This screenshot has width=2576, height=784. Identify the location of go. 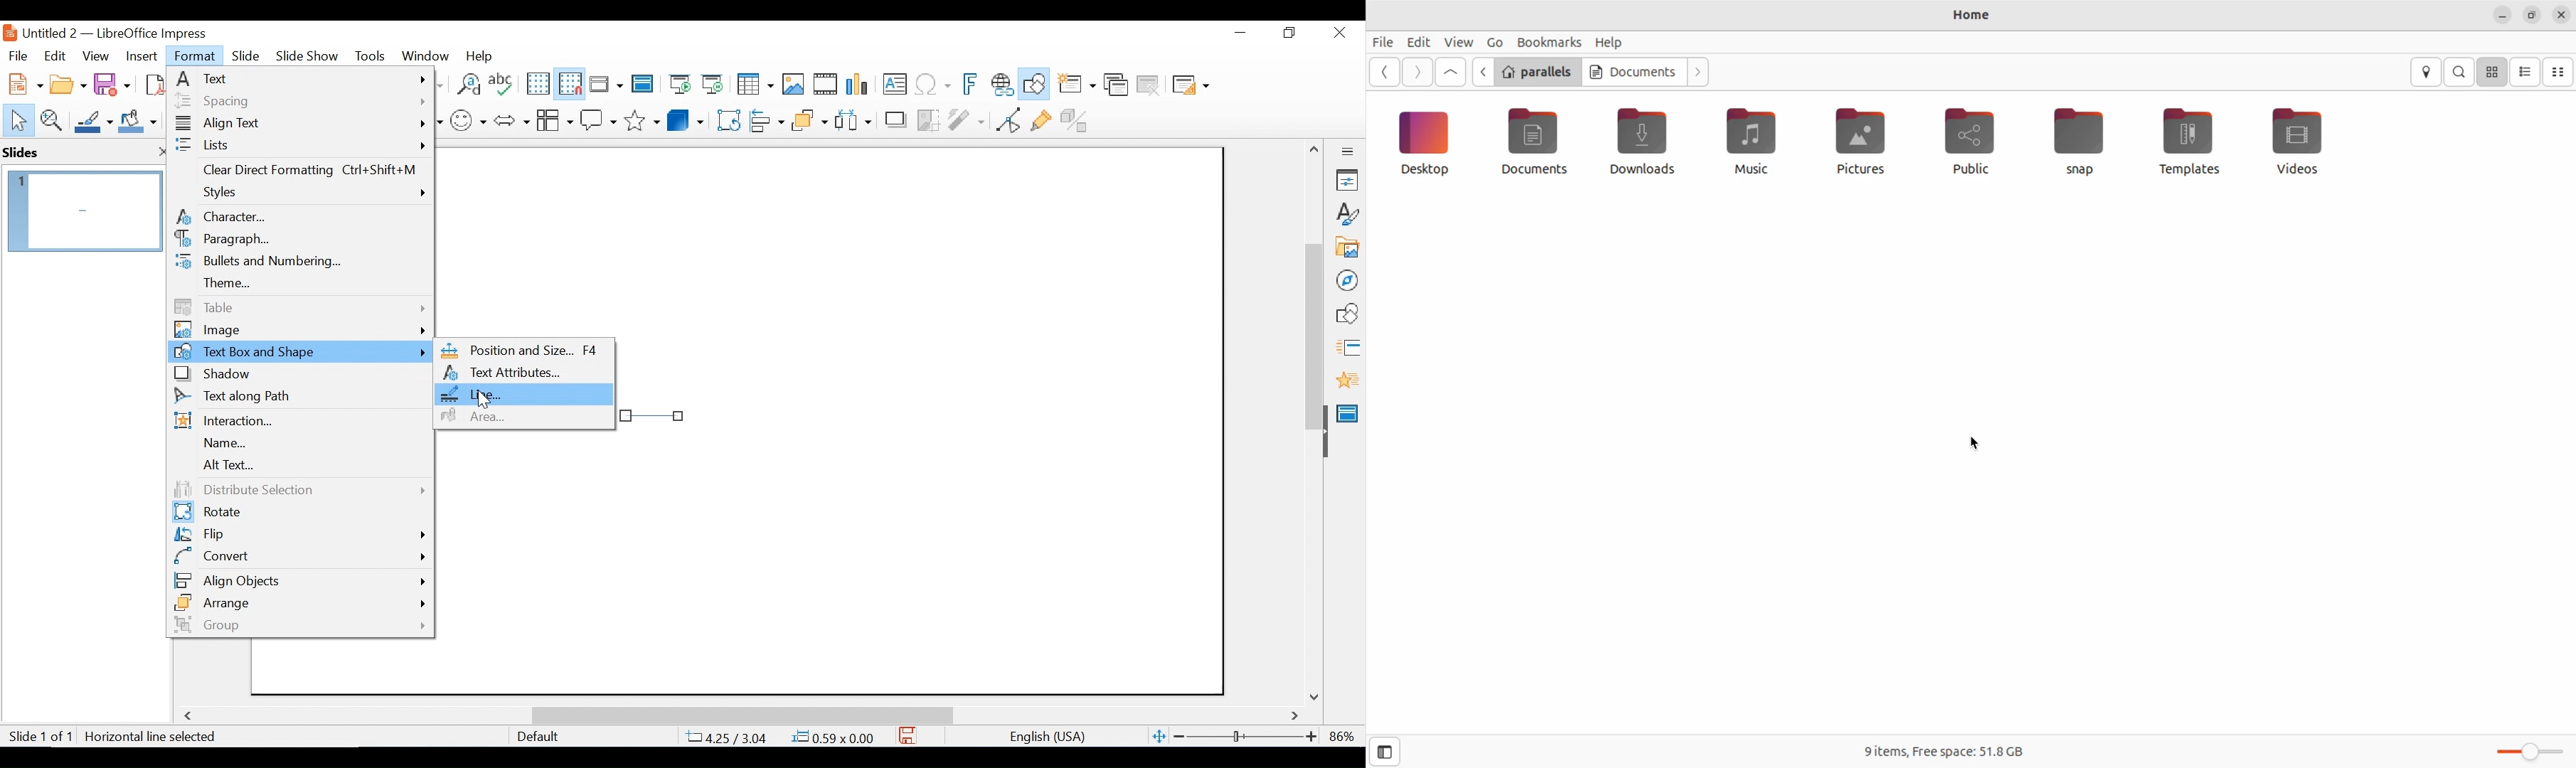
(1494, 42).